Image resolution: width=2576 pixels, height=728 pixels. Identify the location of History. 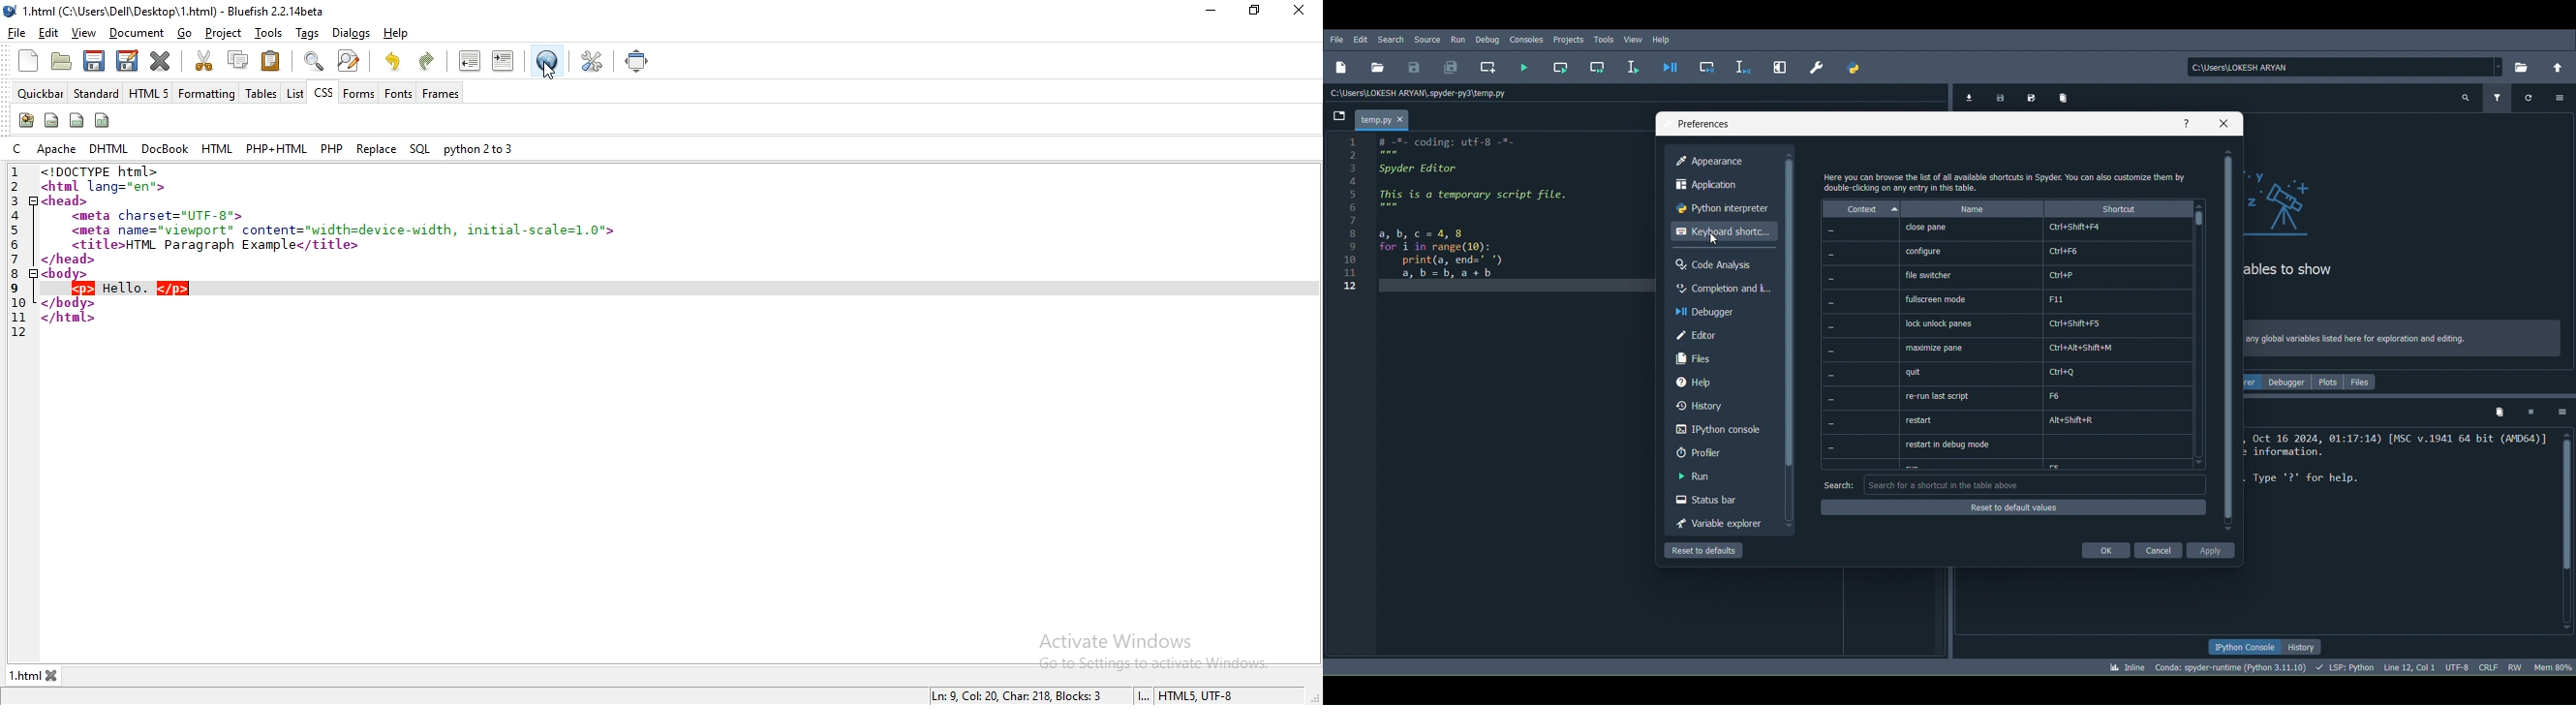
(1716, 405).